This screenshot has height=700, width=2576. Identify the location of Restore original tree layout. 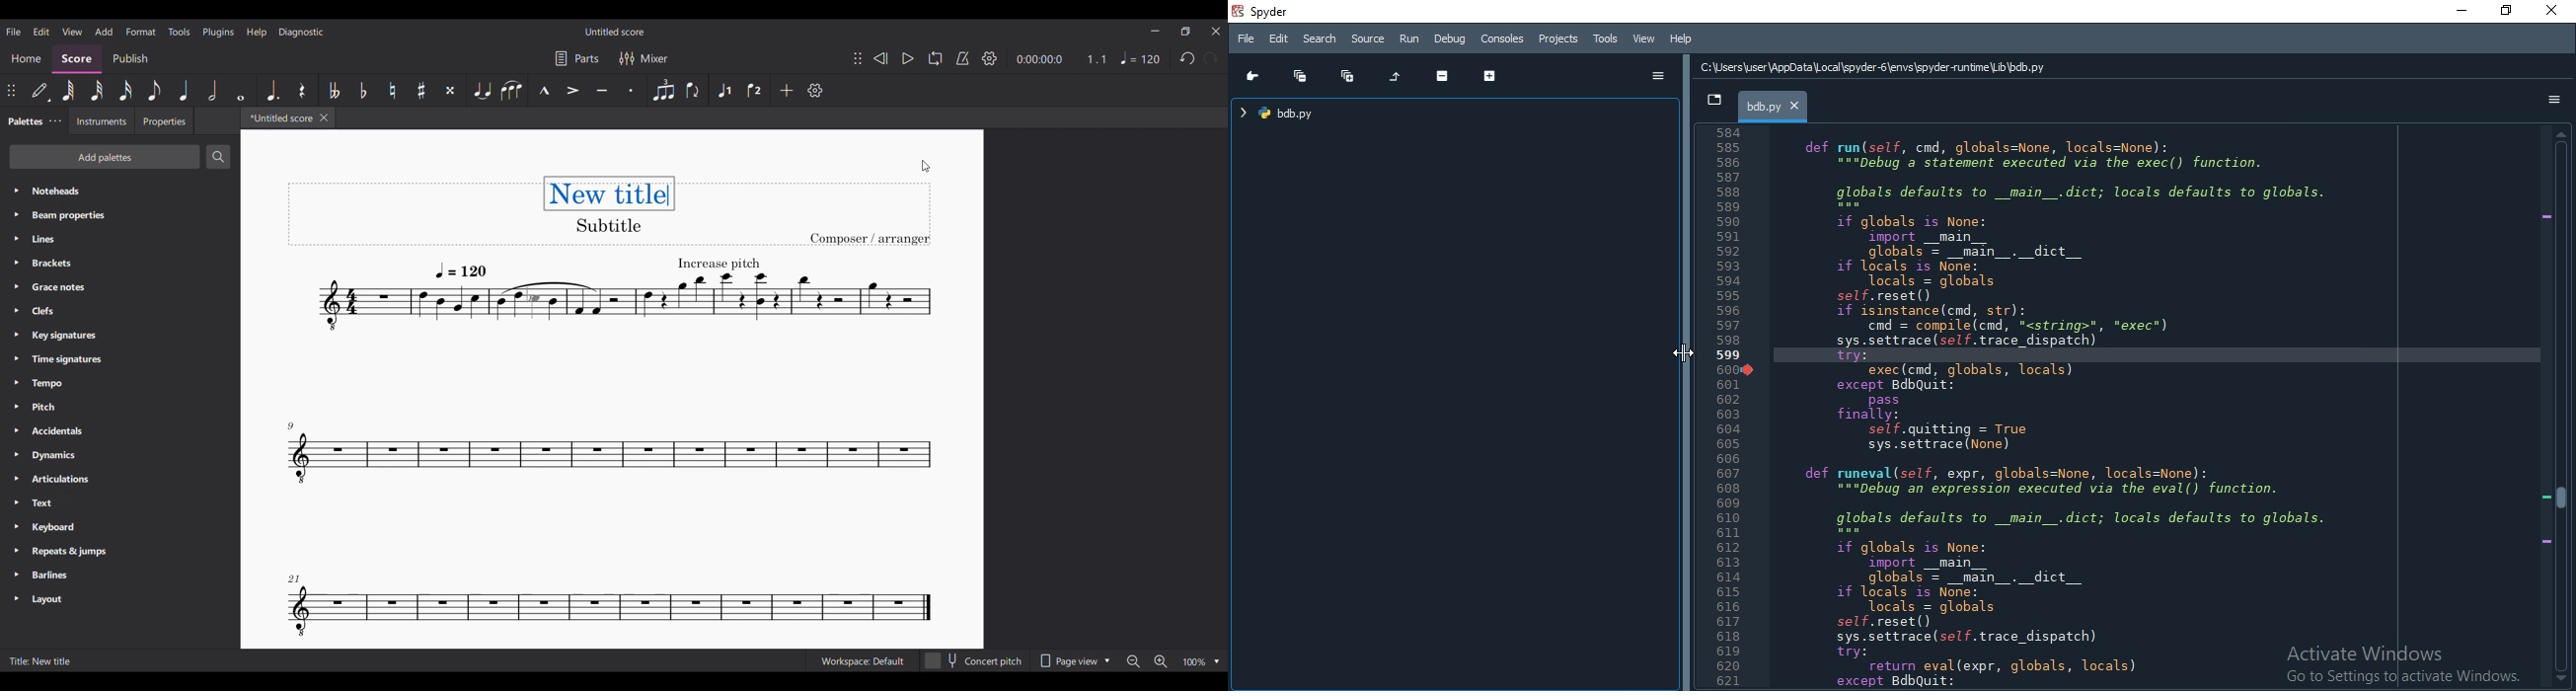
(1396, 77).